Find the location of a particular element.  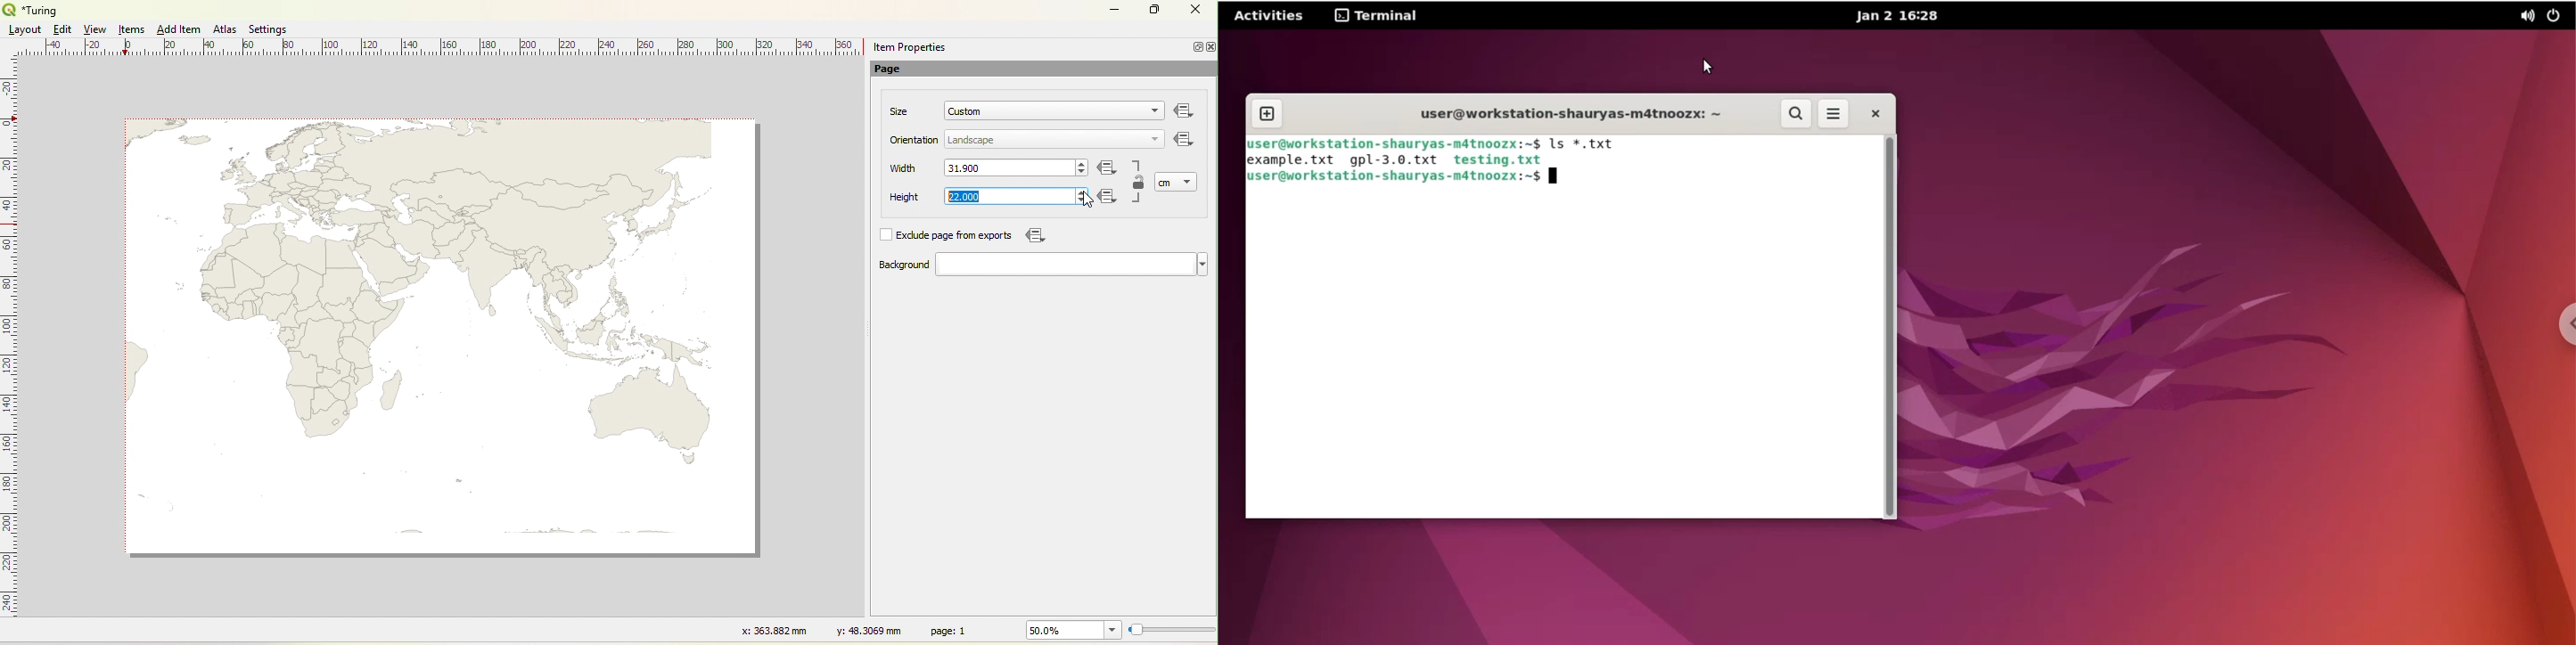

 is located at coordinates (1185, 111).